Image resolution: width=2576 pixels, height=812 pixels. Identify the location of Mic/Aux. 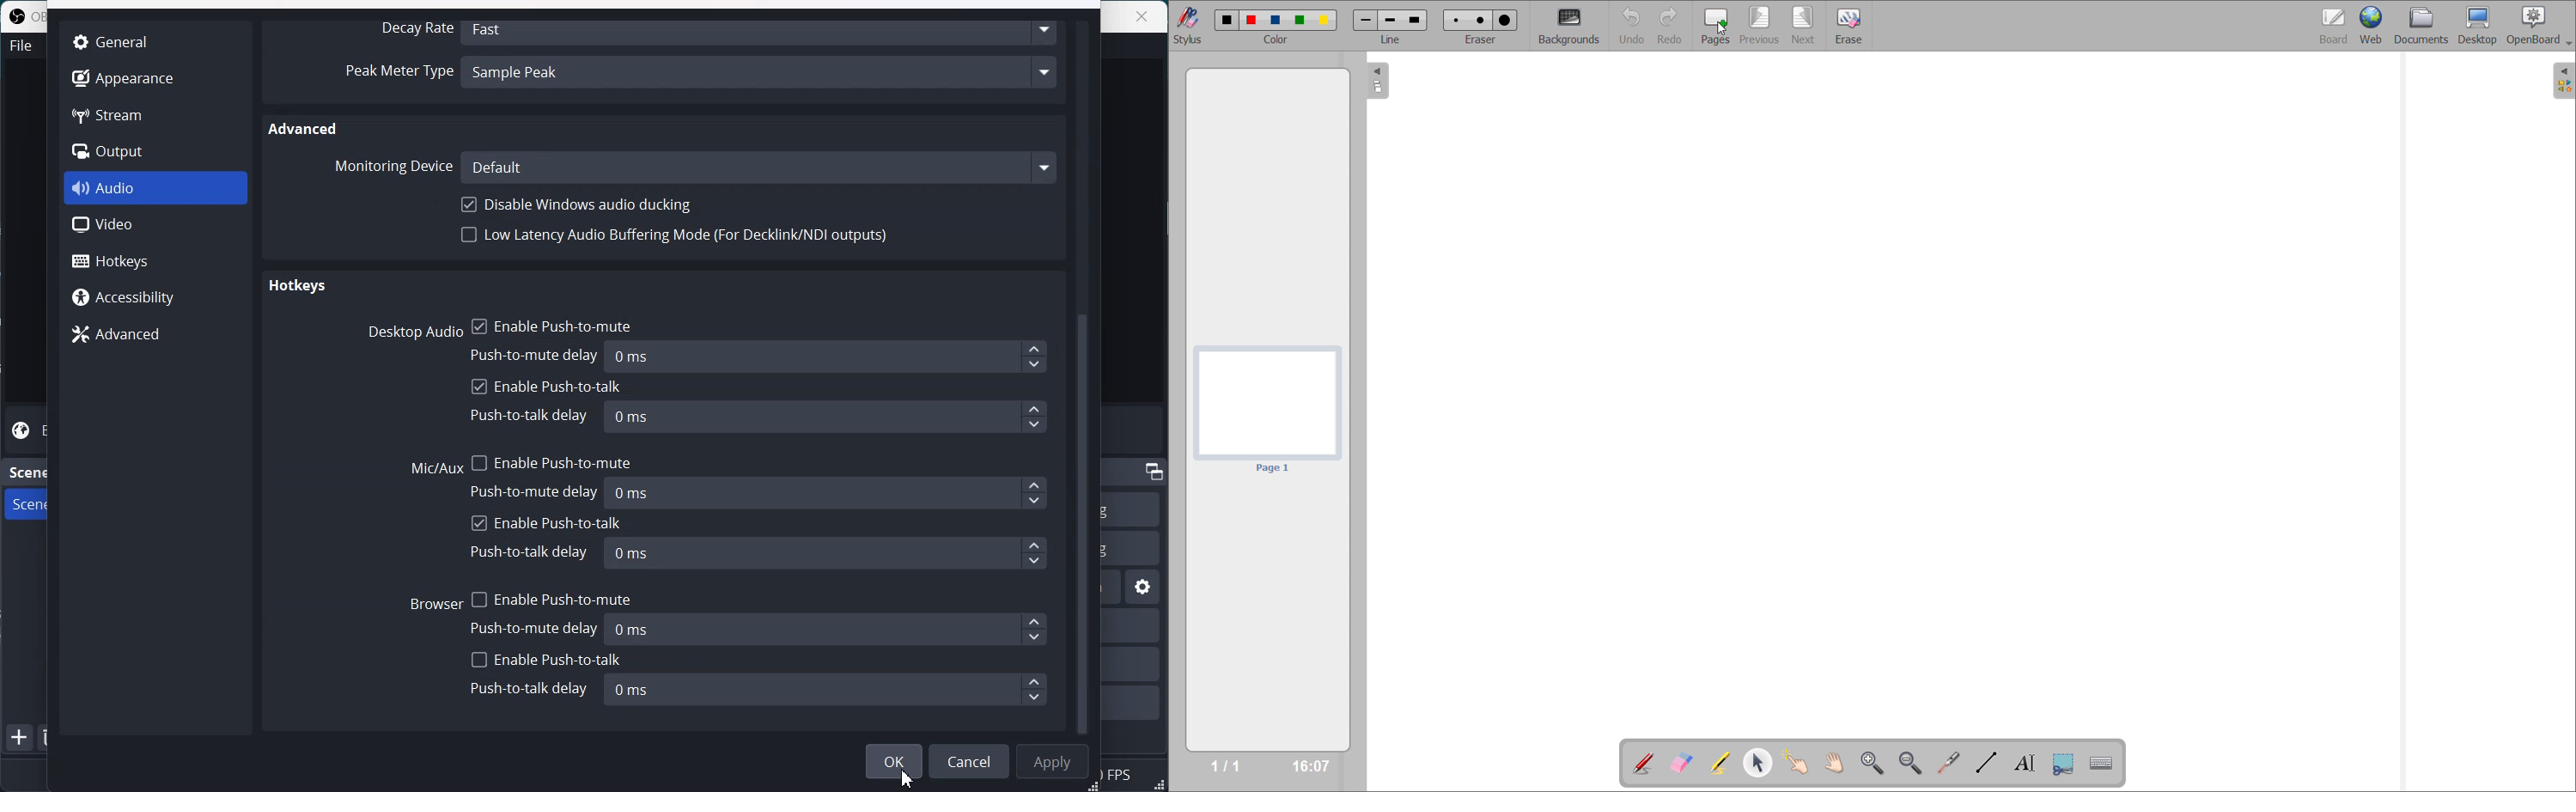
(437, 469).